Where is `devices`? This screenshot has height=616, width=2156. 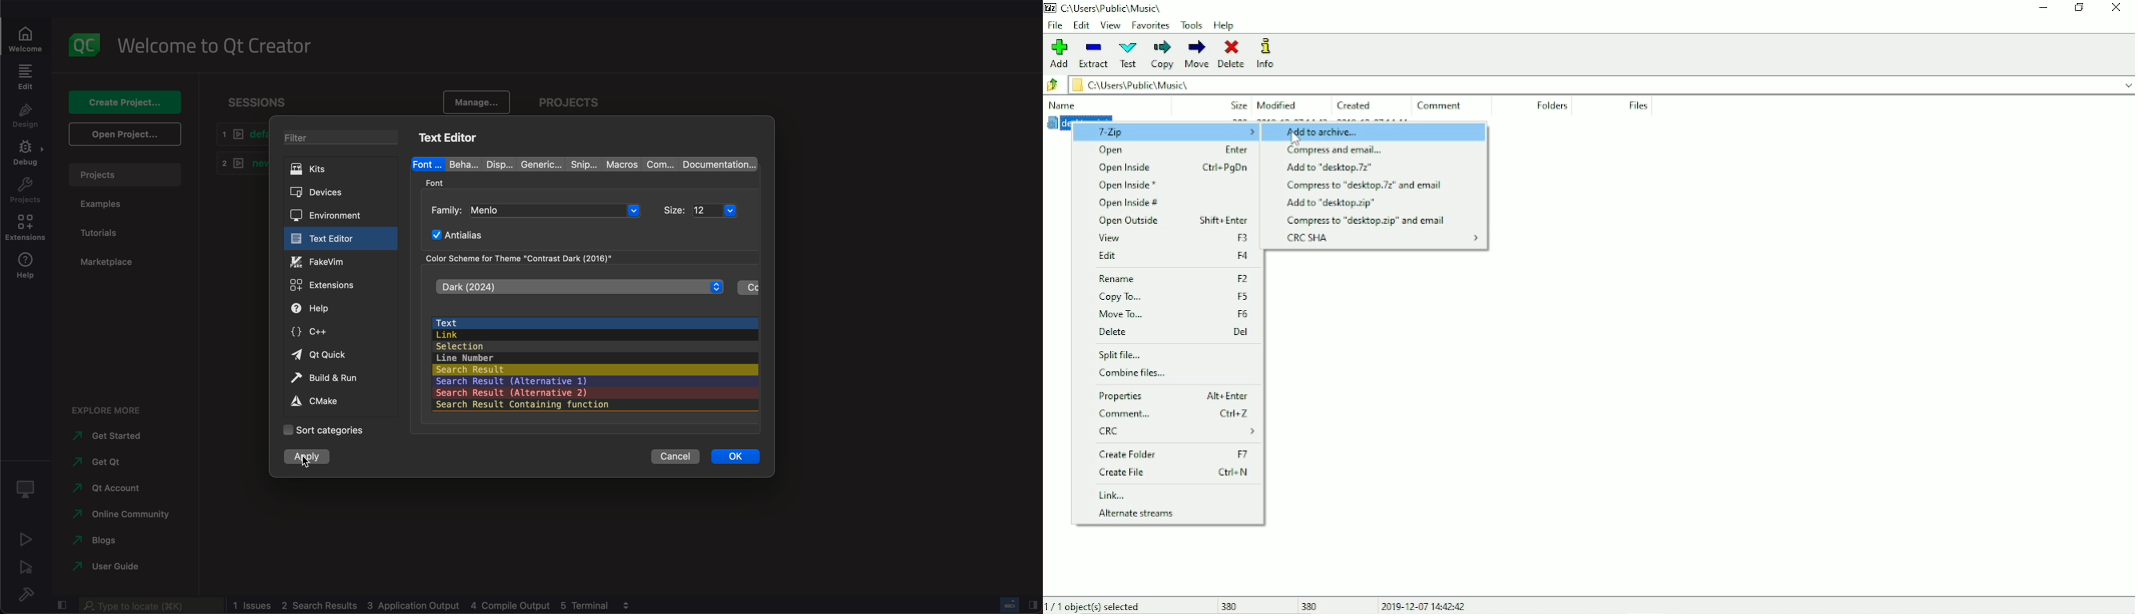 devices is located at coordinates (341, 192).